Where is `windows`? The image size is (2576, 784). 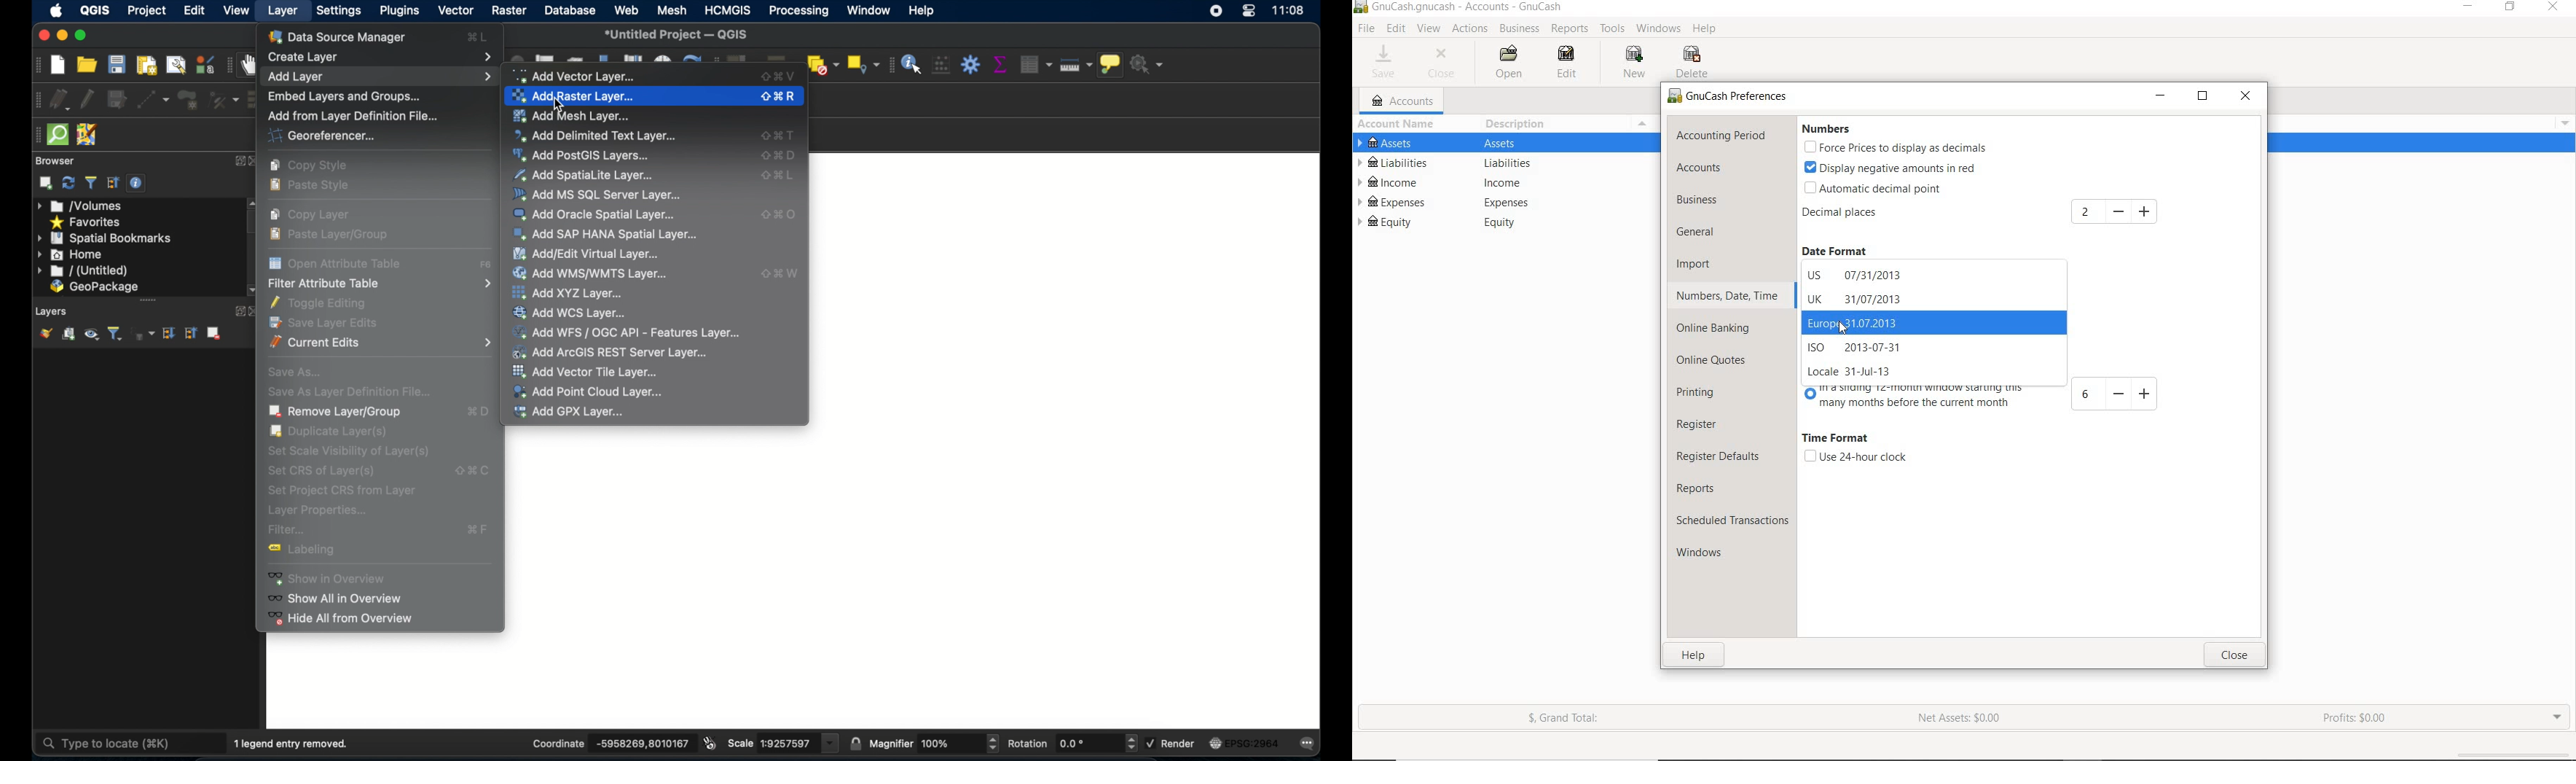 windows is located at coordinates (1705, 554).